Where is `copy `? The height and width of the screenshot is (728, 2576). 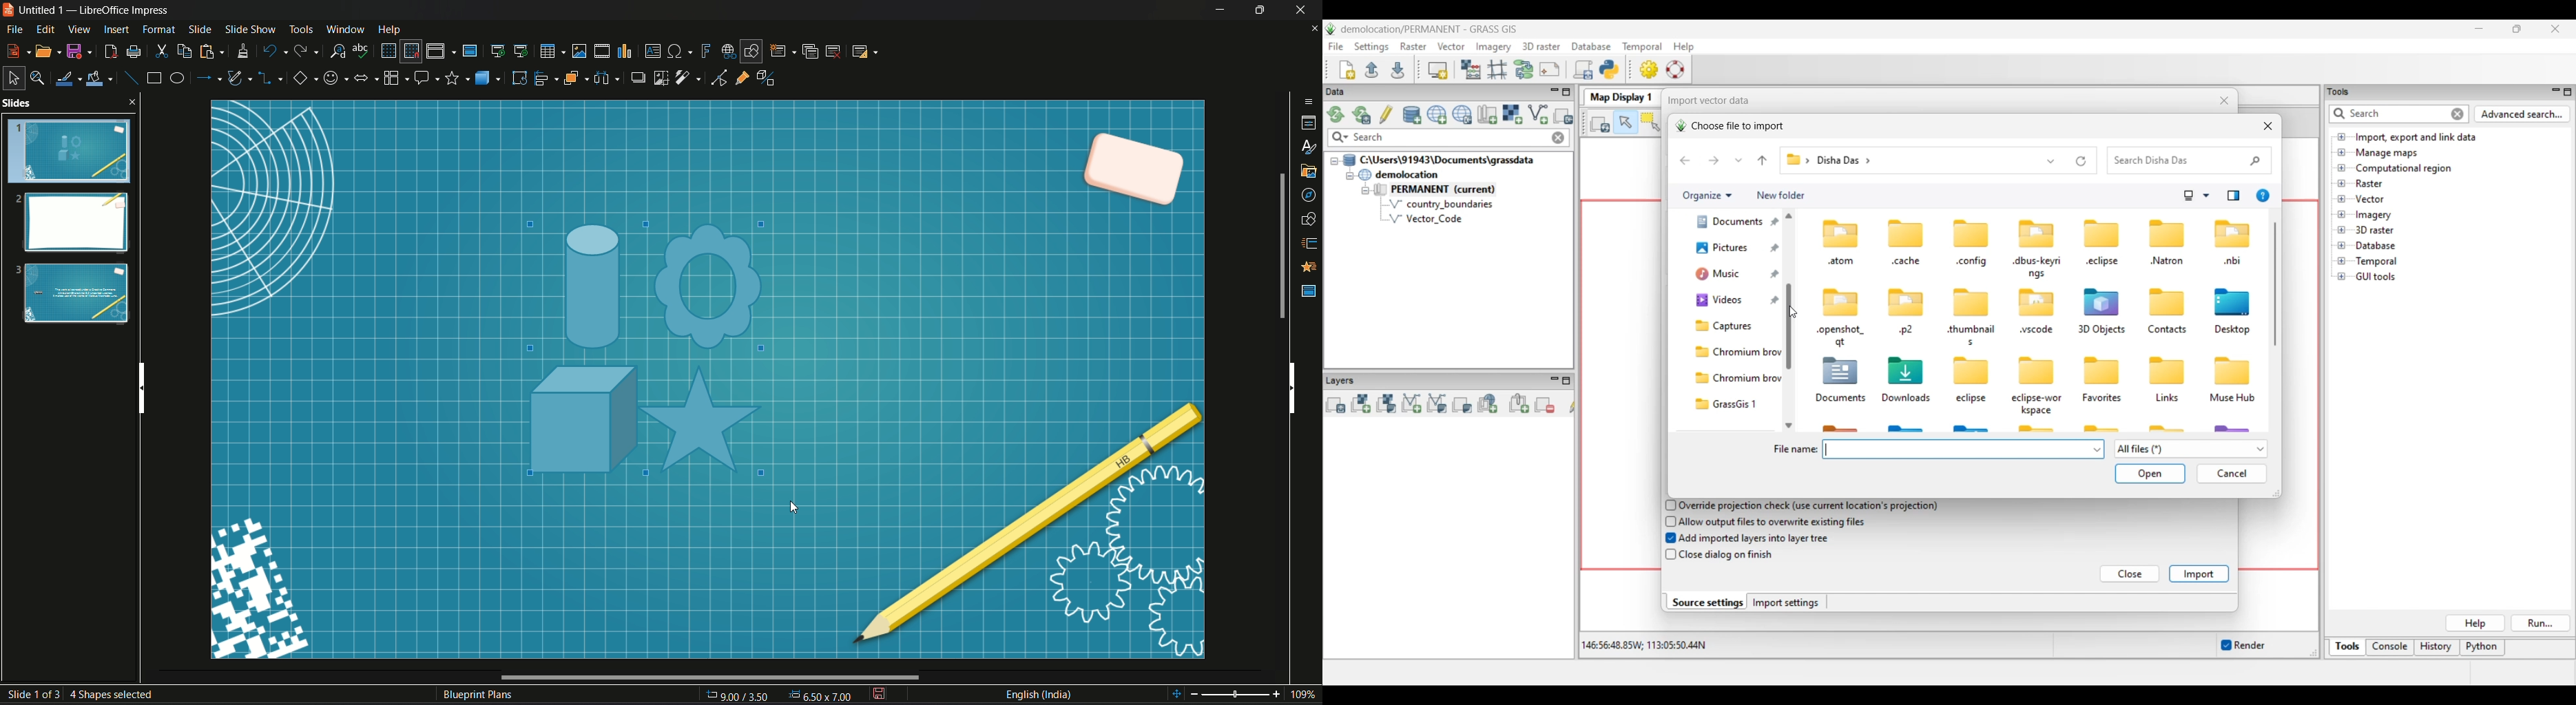
copy  is located at coordinates (185, 52).